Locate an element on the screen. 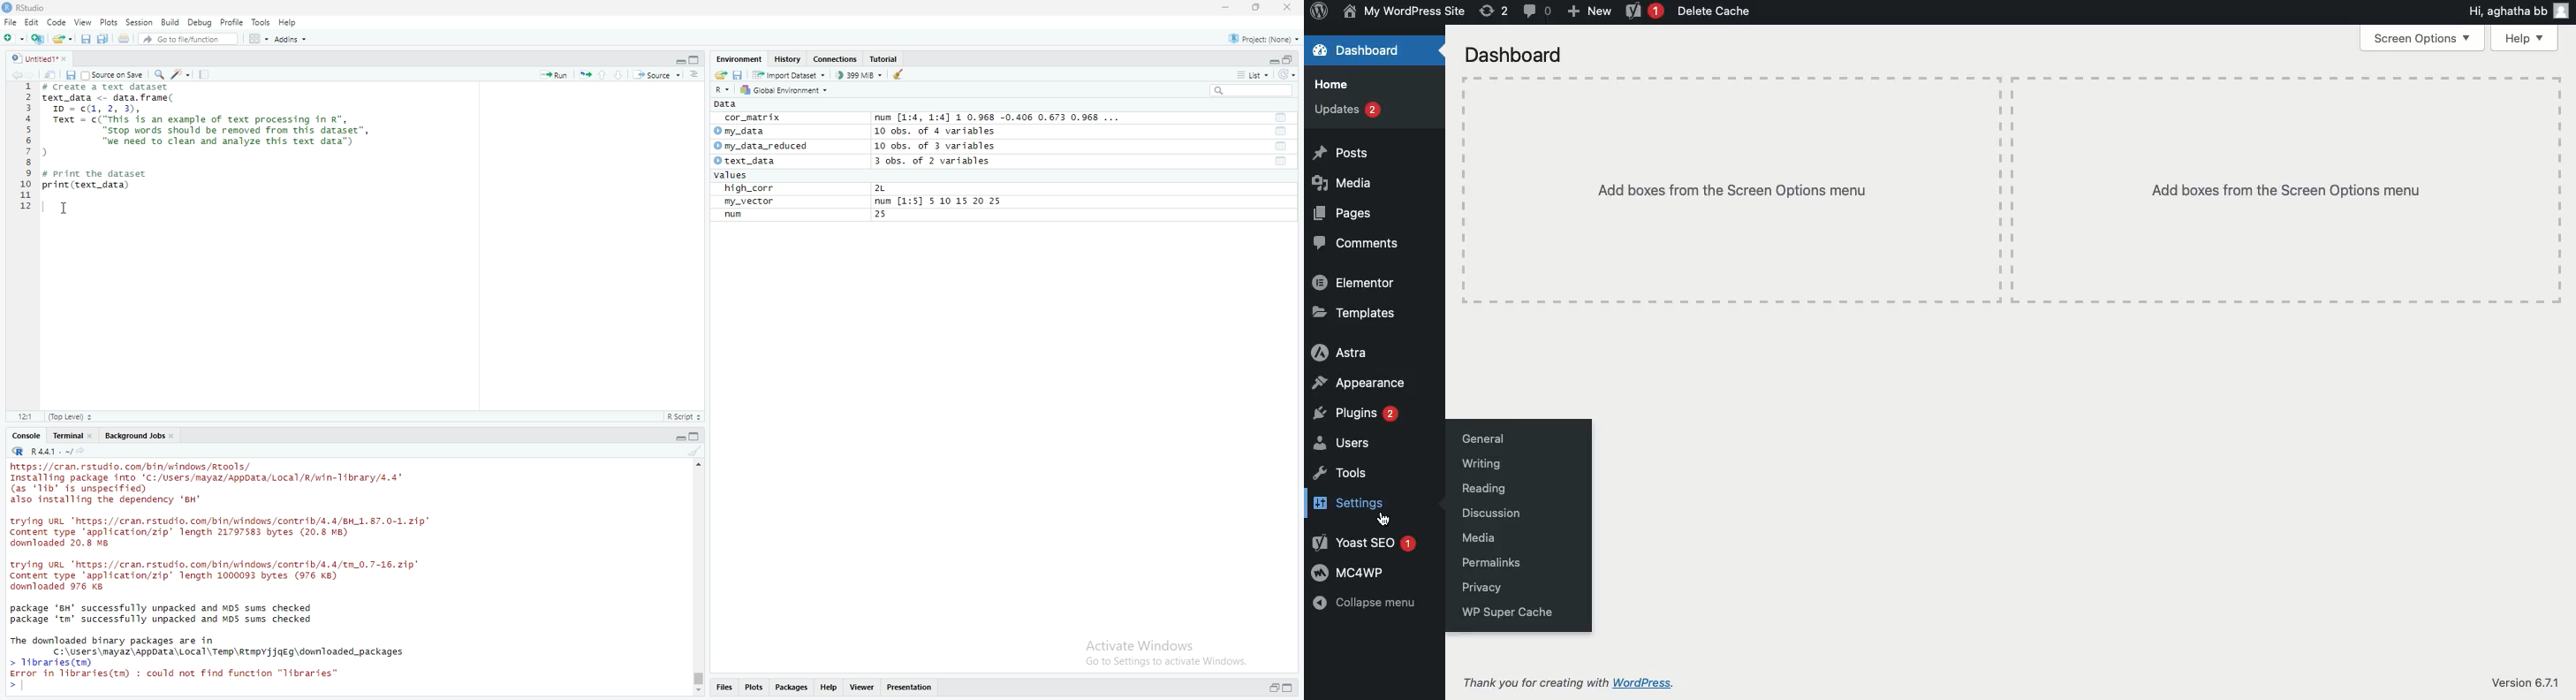  help is located at coordinates (828, 687).